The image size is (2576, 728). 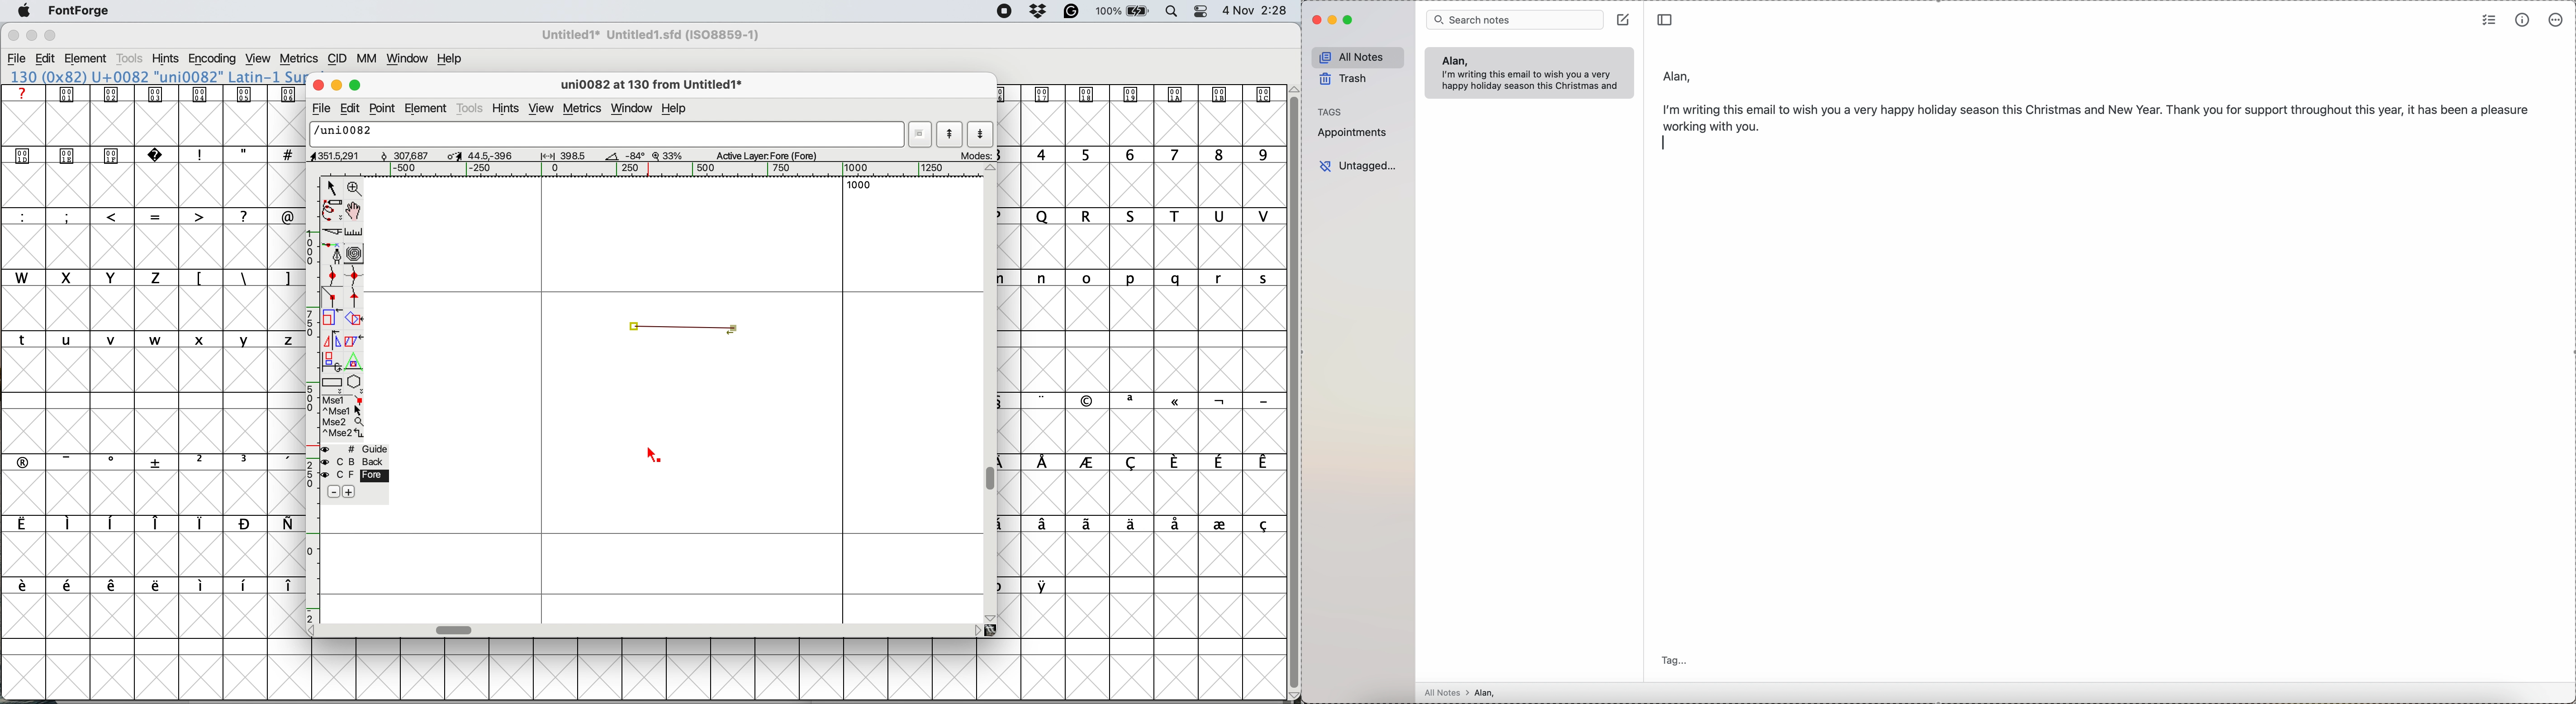 I want to click on numbers, so click(x=1143, y=154).